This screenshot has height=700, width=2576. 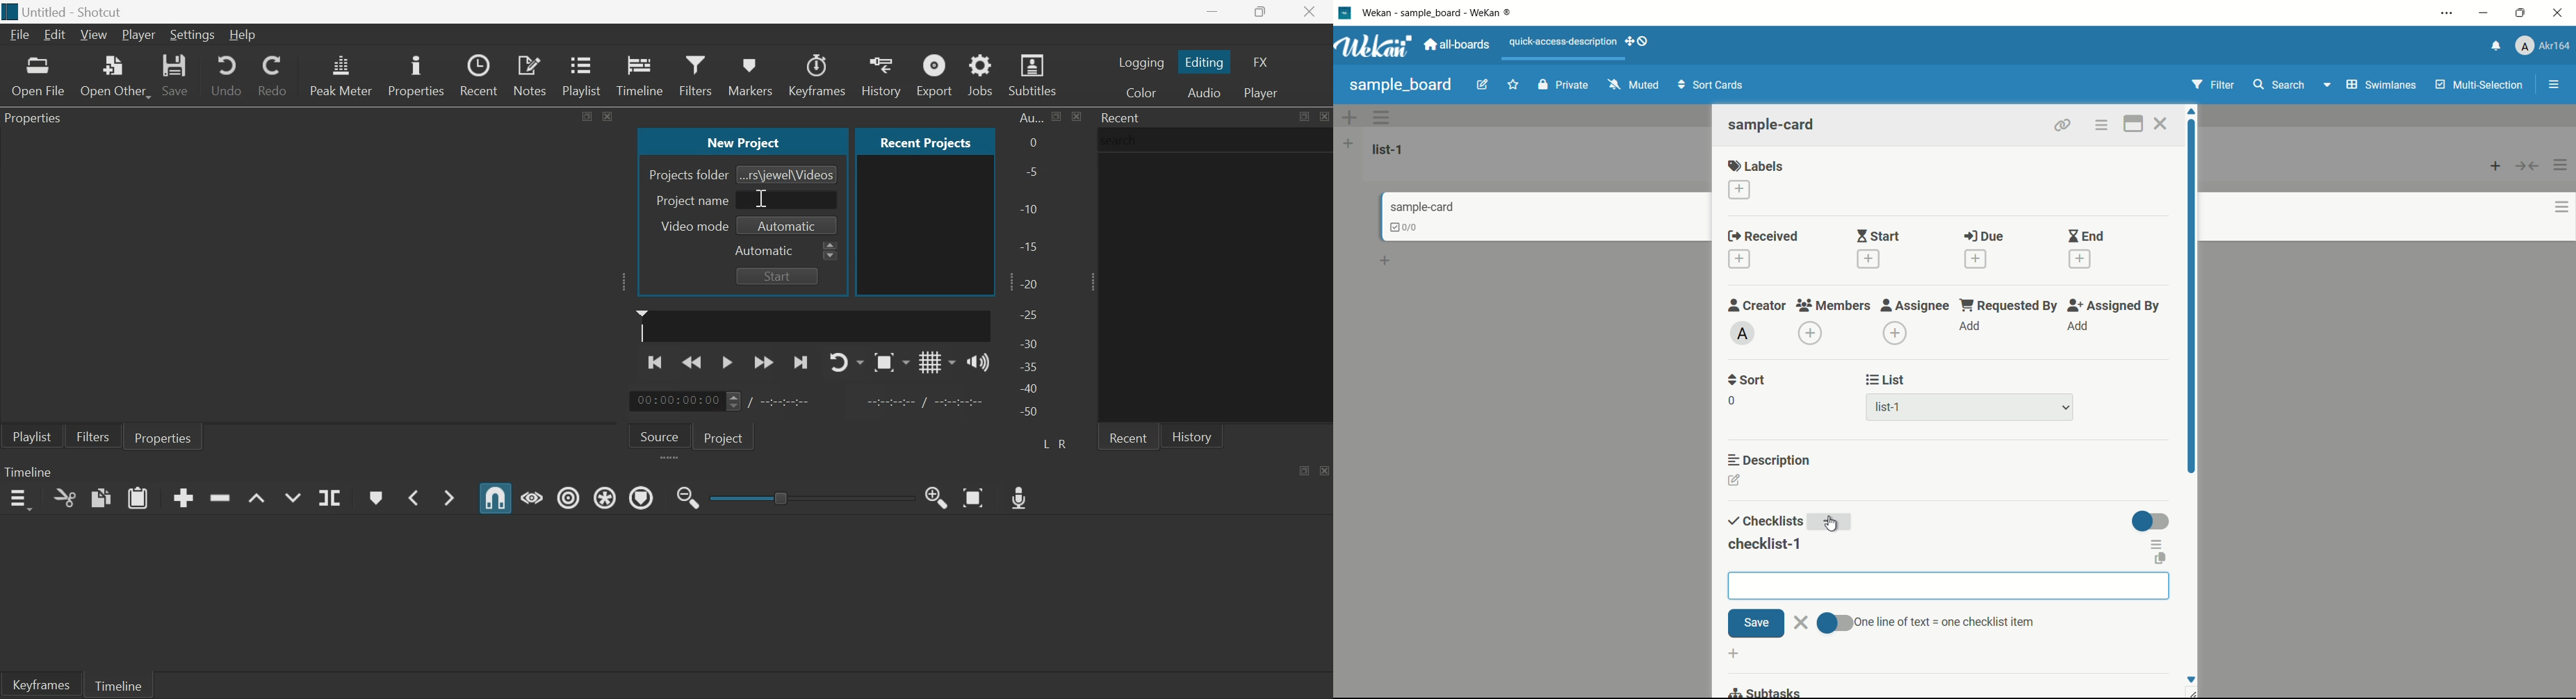 What do you see at coordinates (227, 74) in the screenshot?
I see `Undo` at bounding box center [227, 74].